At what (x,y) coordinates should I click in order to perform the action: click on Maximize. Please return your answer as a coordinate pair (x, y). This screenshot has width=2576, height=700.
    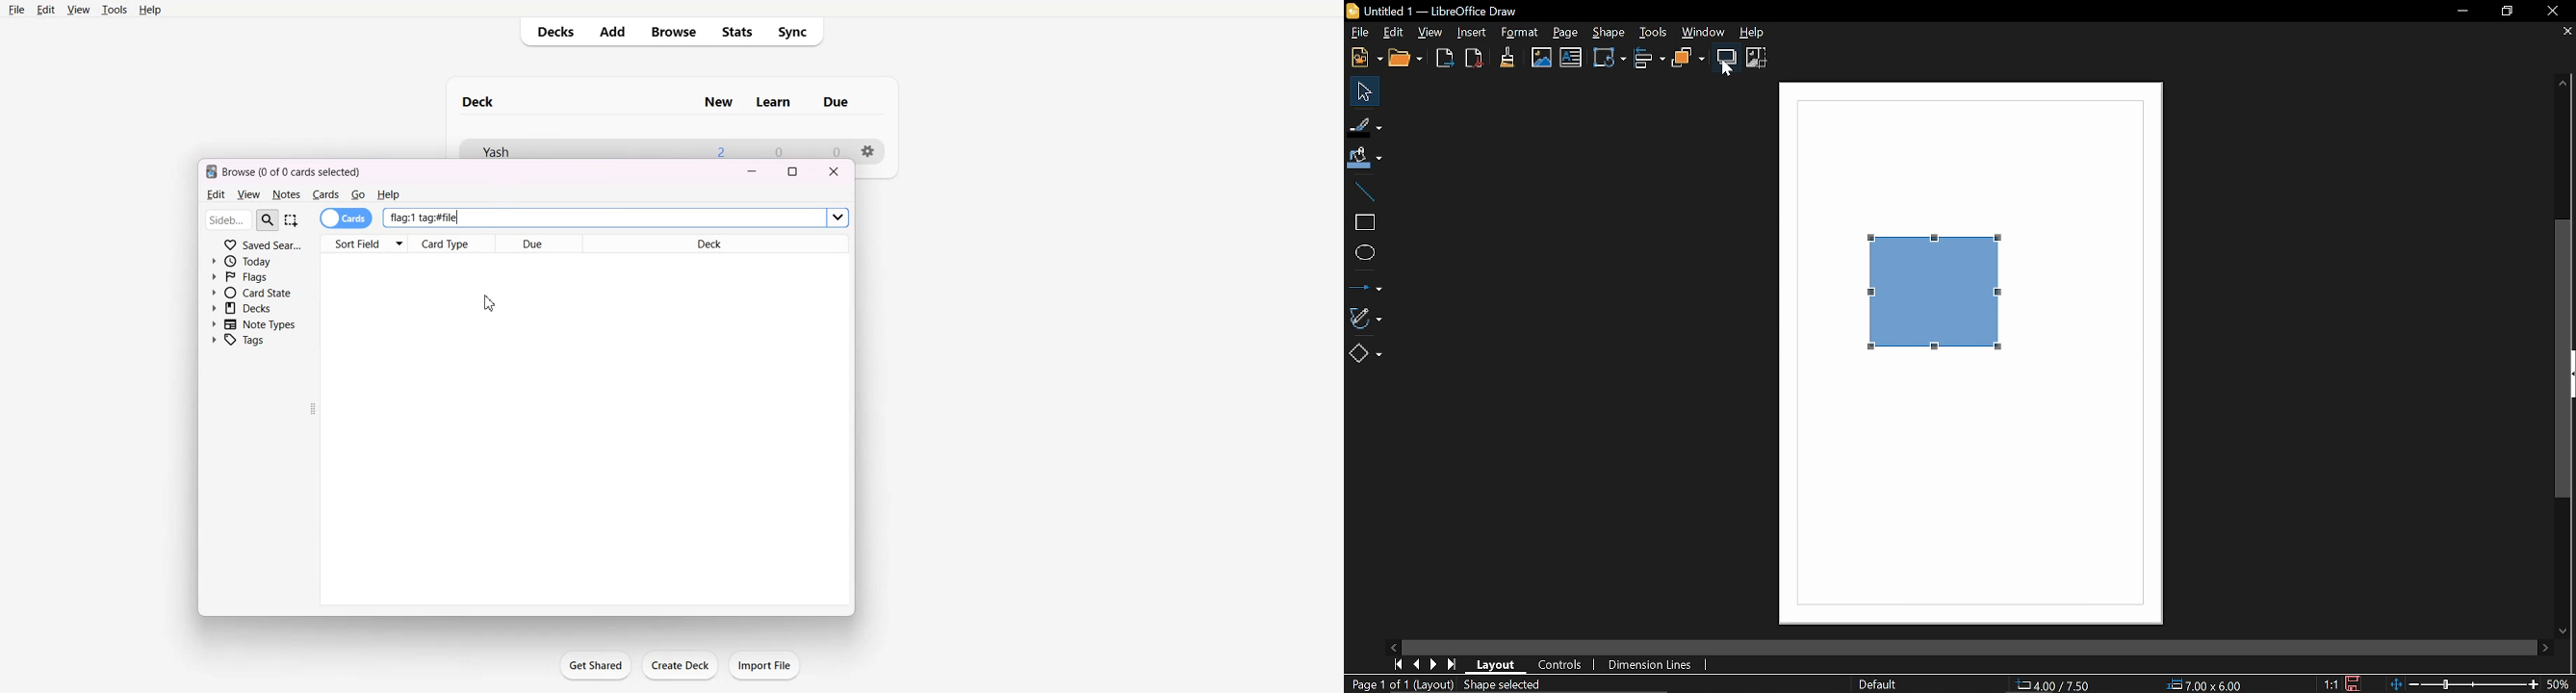
    Looking at the image, I should click on (793, 170).